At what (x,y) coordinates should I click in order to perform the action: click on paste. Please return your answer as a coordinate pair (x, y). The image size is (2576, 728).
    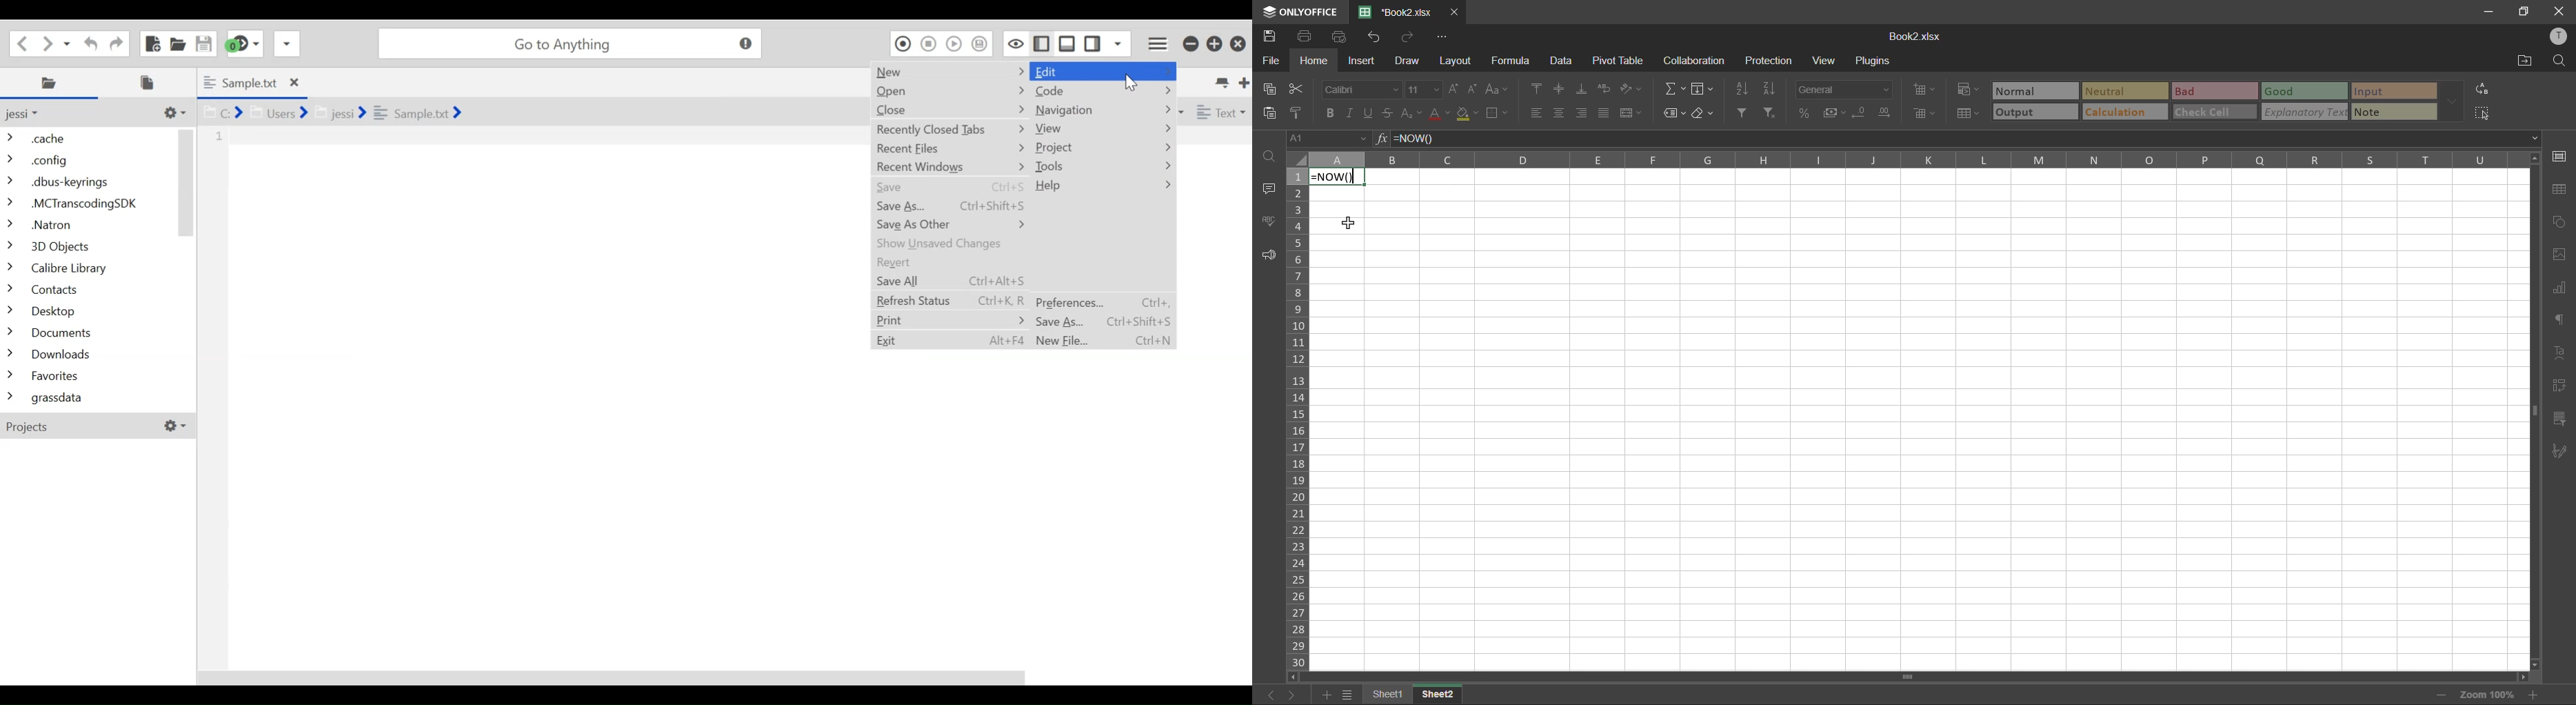
    Looking at the image, I should click on (1273, 114).